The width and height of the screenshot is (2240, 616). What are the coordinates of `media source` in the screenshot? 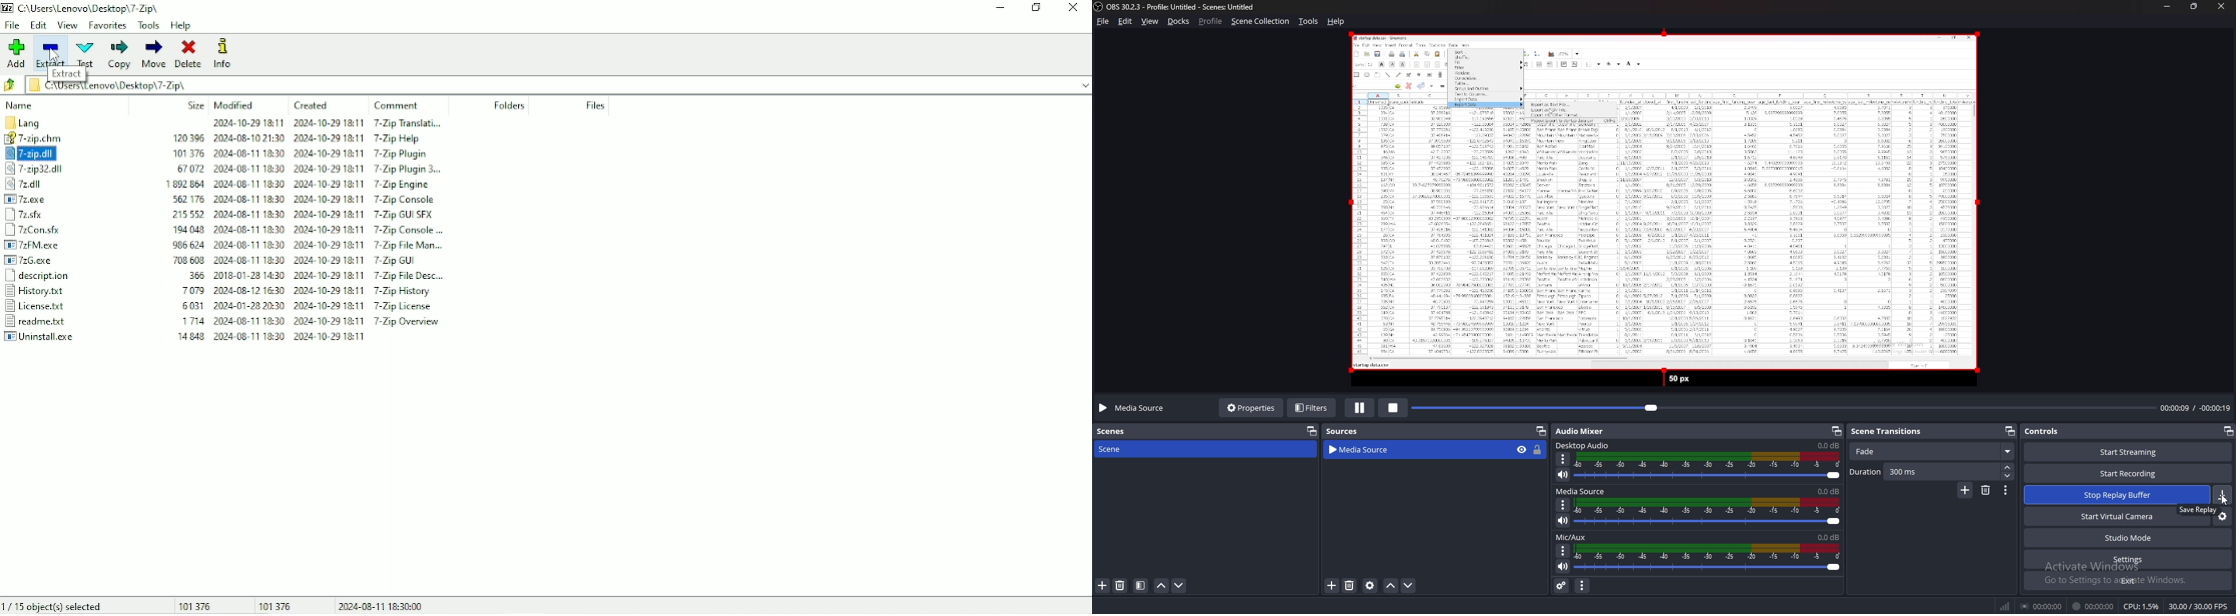 It's located at (1404, 450).